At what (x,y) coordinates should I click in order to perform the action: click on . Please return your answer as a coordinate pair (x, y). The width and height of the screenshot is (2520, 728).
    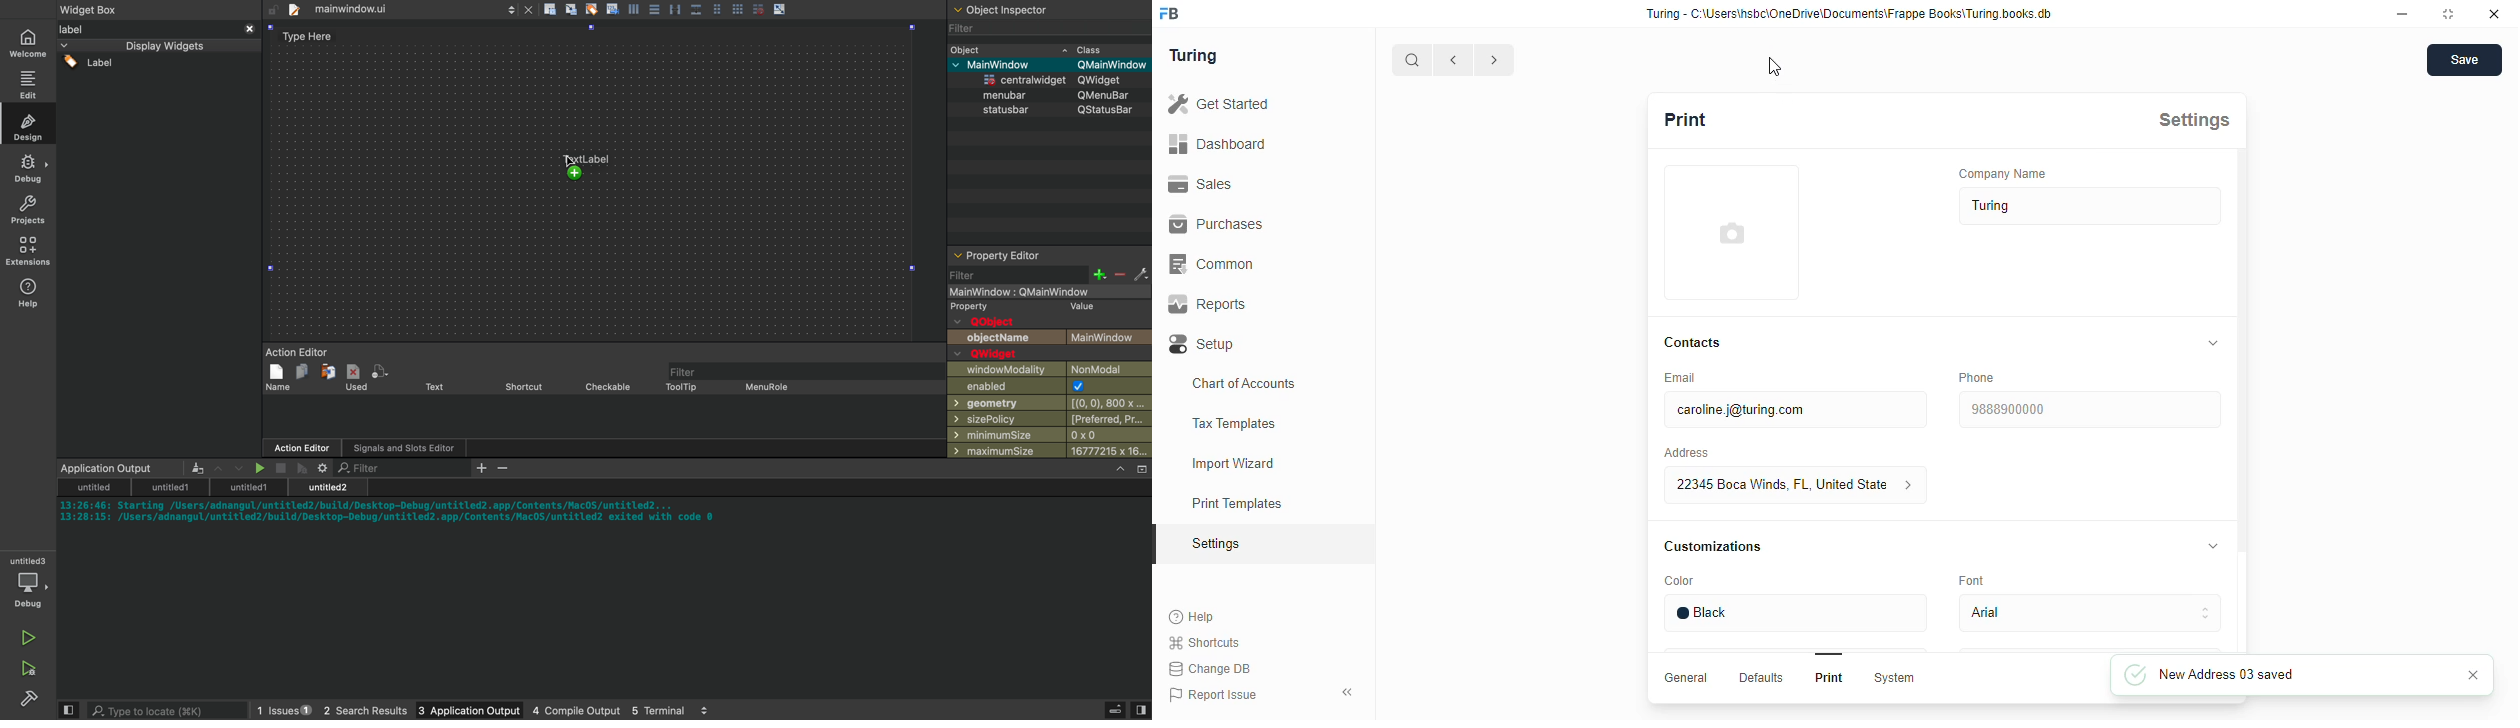
    Looking at the image, I should click on (1127, 710).